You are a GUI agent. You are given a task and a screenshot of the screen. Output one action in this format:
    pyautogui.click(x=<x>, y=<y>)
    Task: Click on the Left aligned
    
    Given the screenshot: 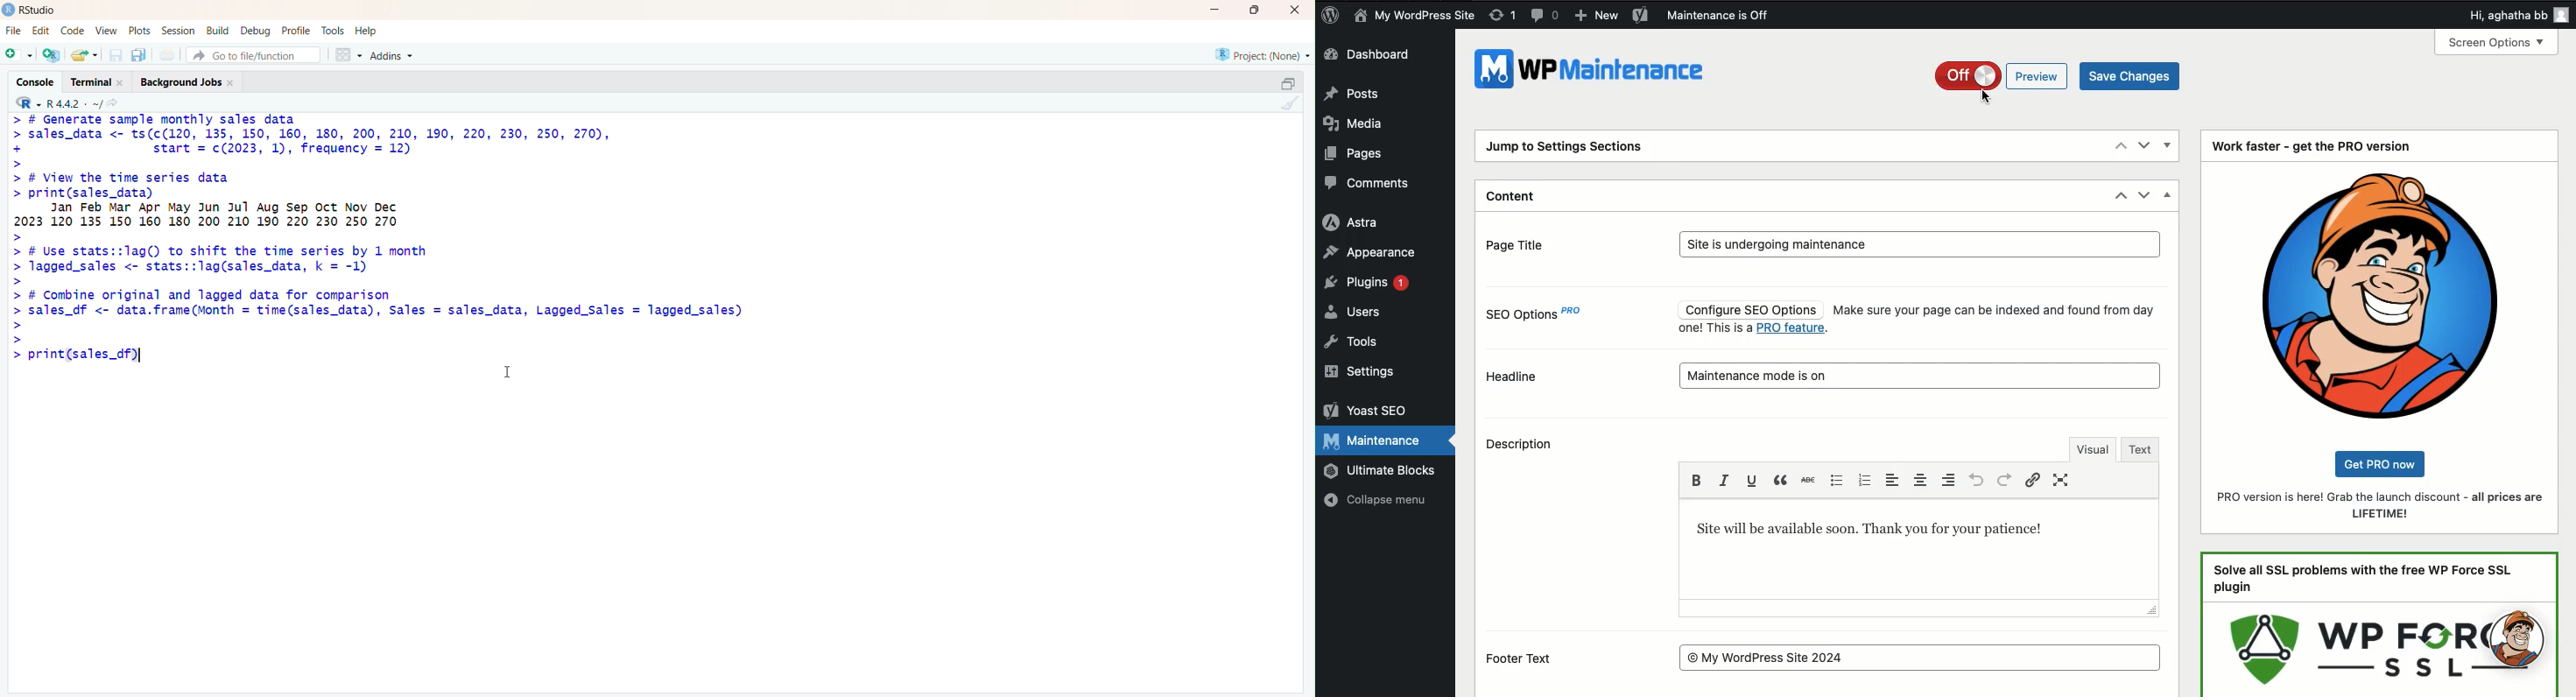 What is the action you would take?
    pyautogui.click(x=1950, y=479)
    